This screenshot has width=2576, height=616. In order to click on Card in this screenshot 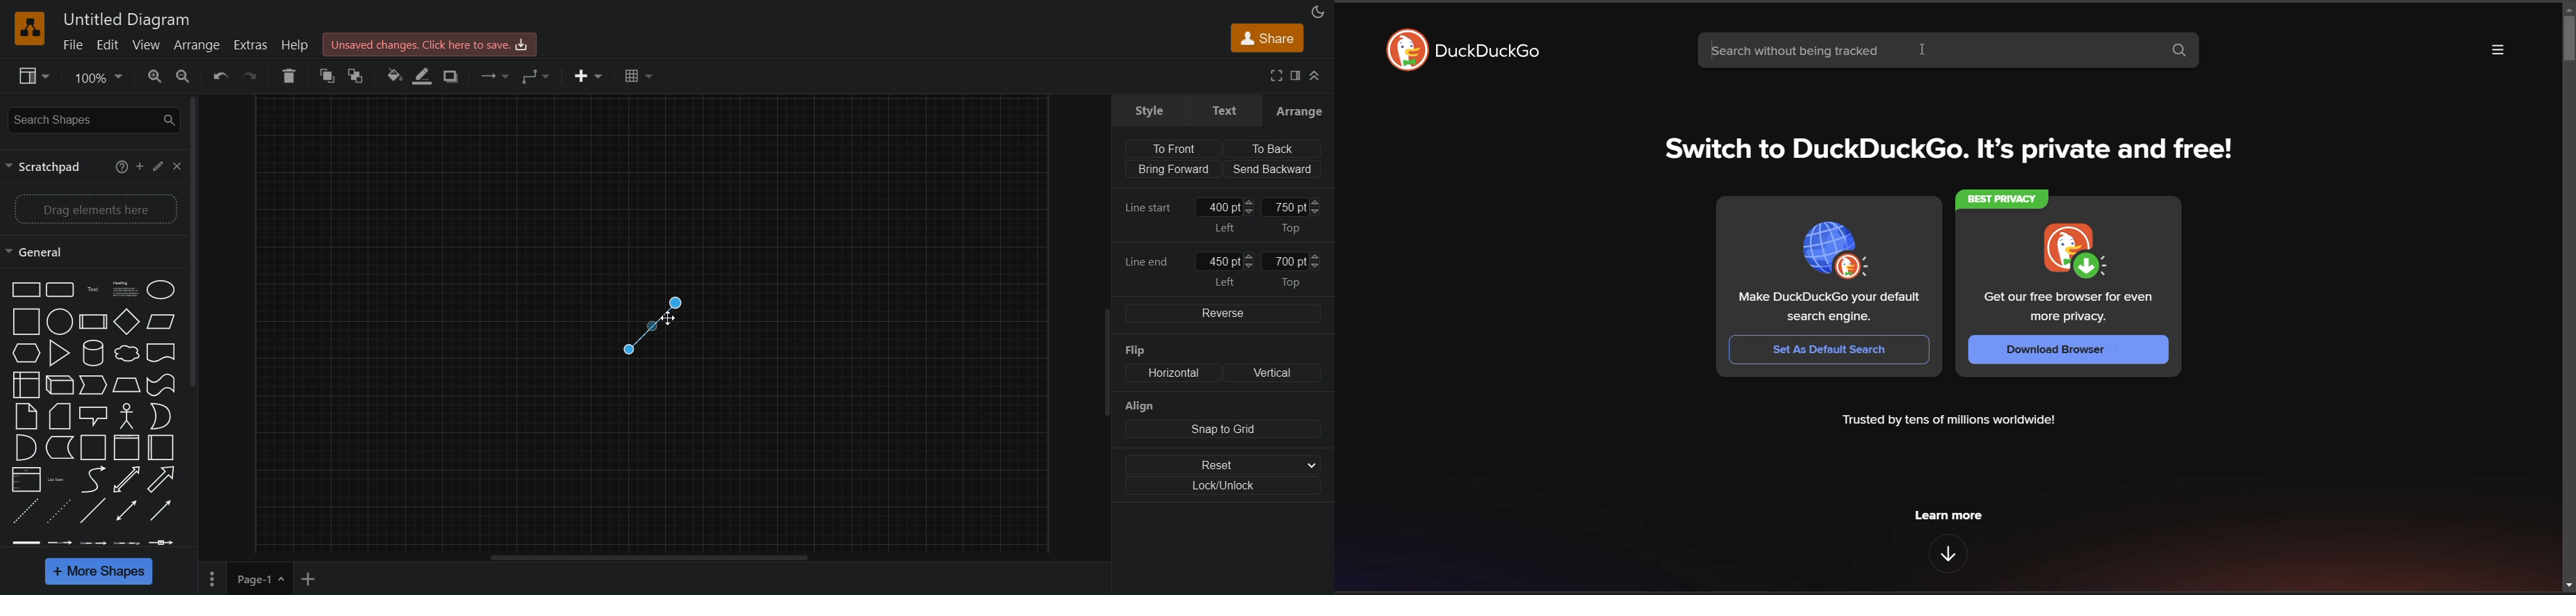, I will do `click(59, 415)`.